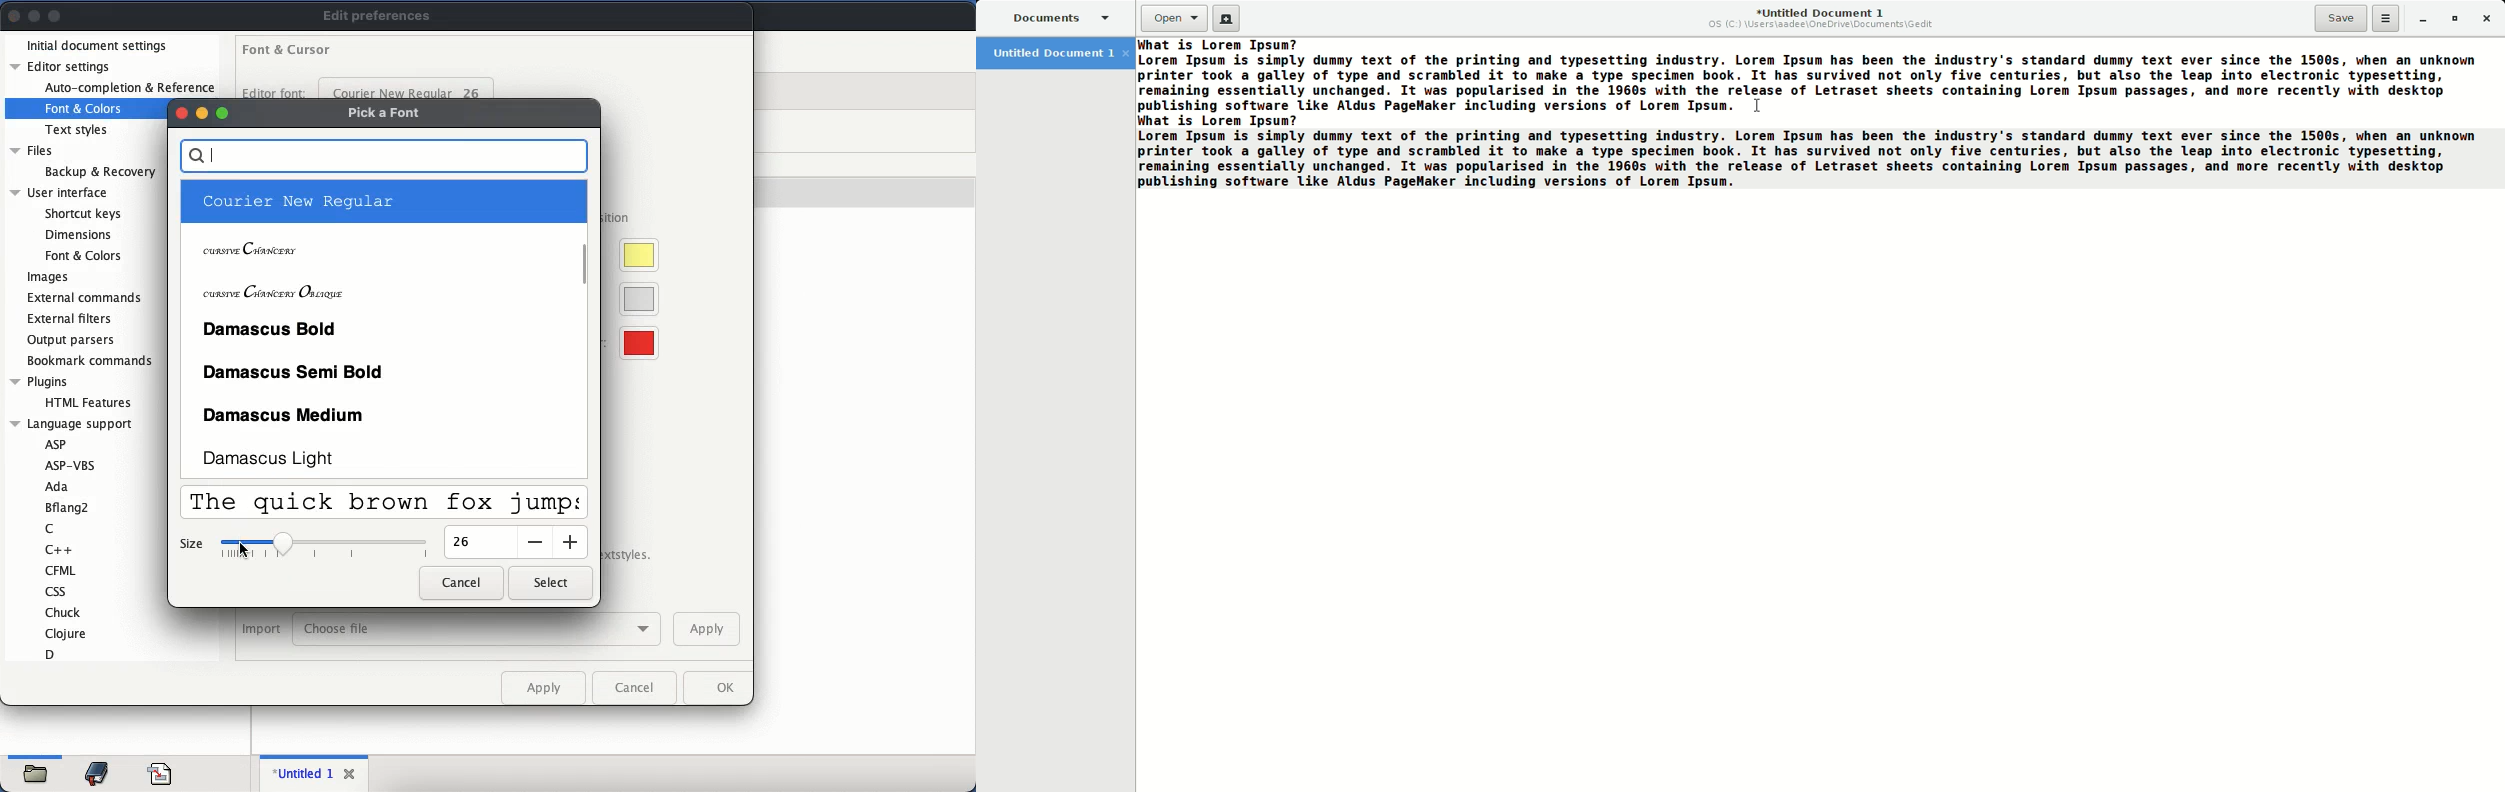 The image size is (2520, 812). Describe the element at coordinates (571, 541) in the screenshot. I see `increase` at that location.